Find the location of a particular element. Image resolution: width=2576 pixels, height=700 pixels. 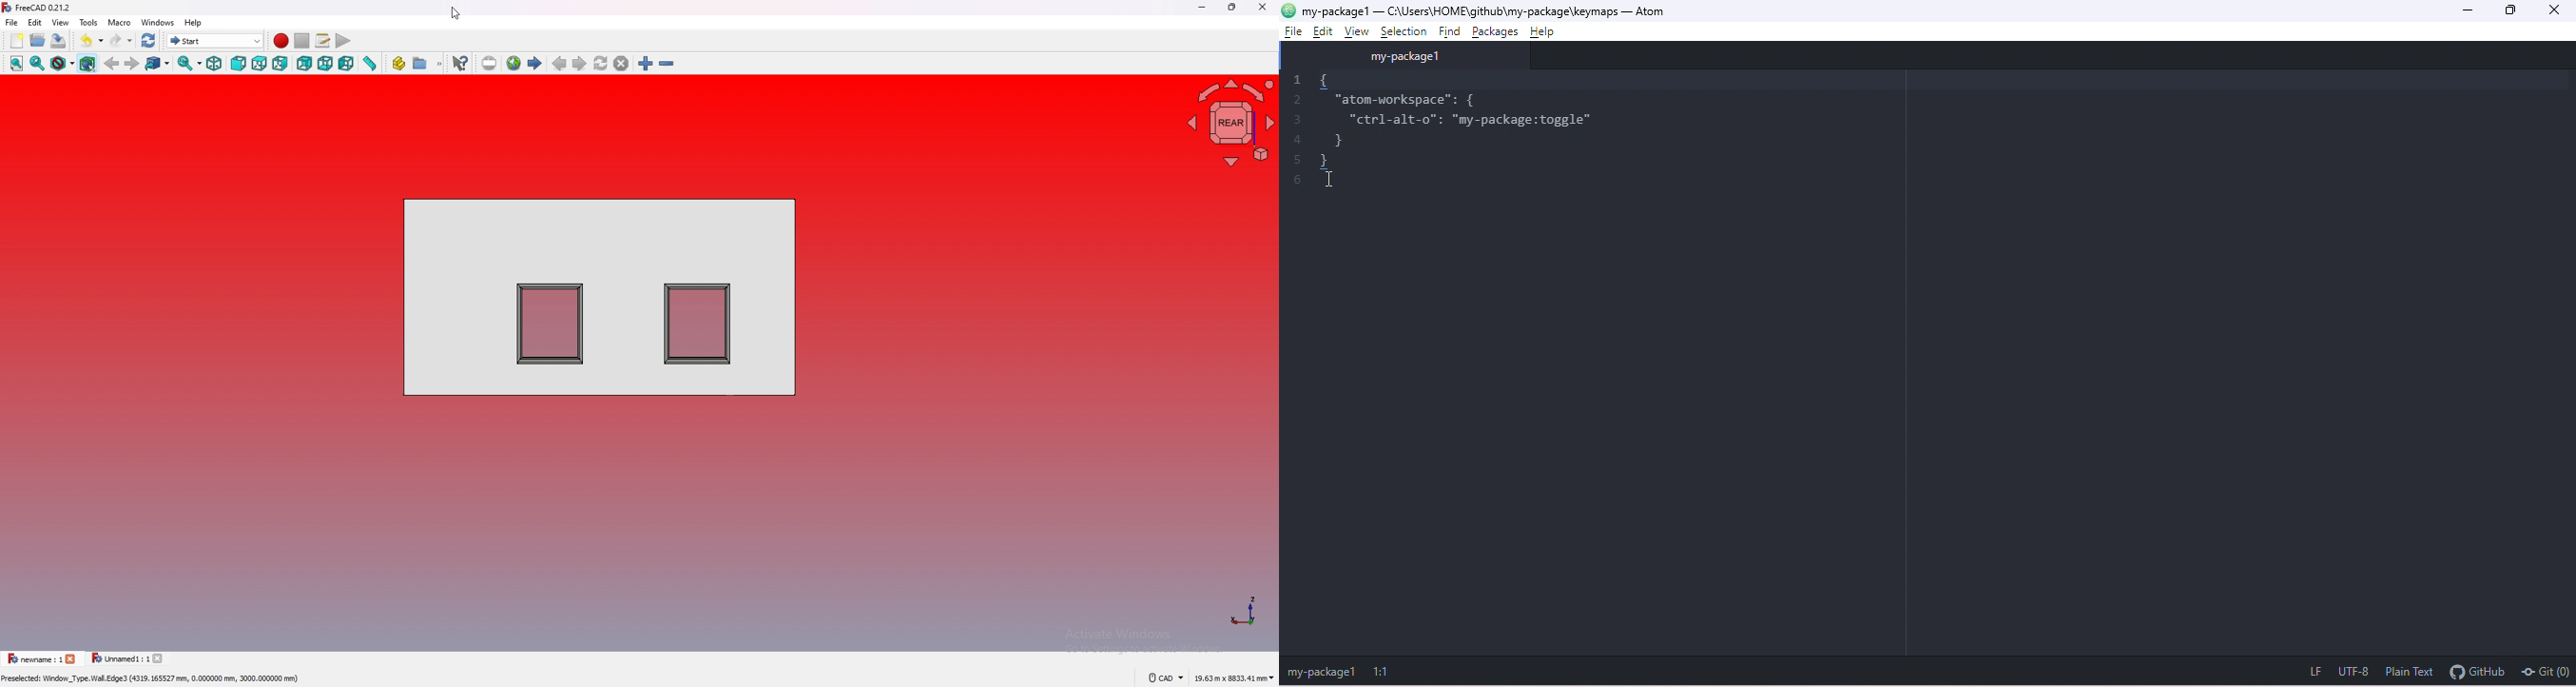

file is located at coordinates (12, 22).